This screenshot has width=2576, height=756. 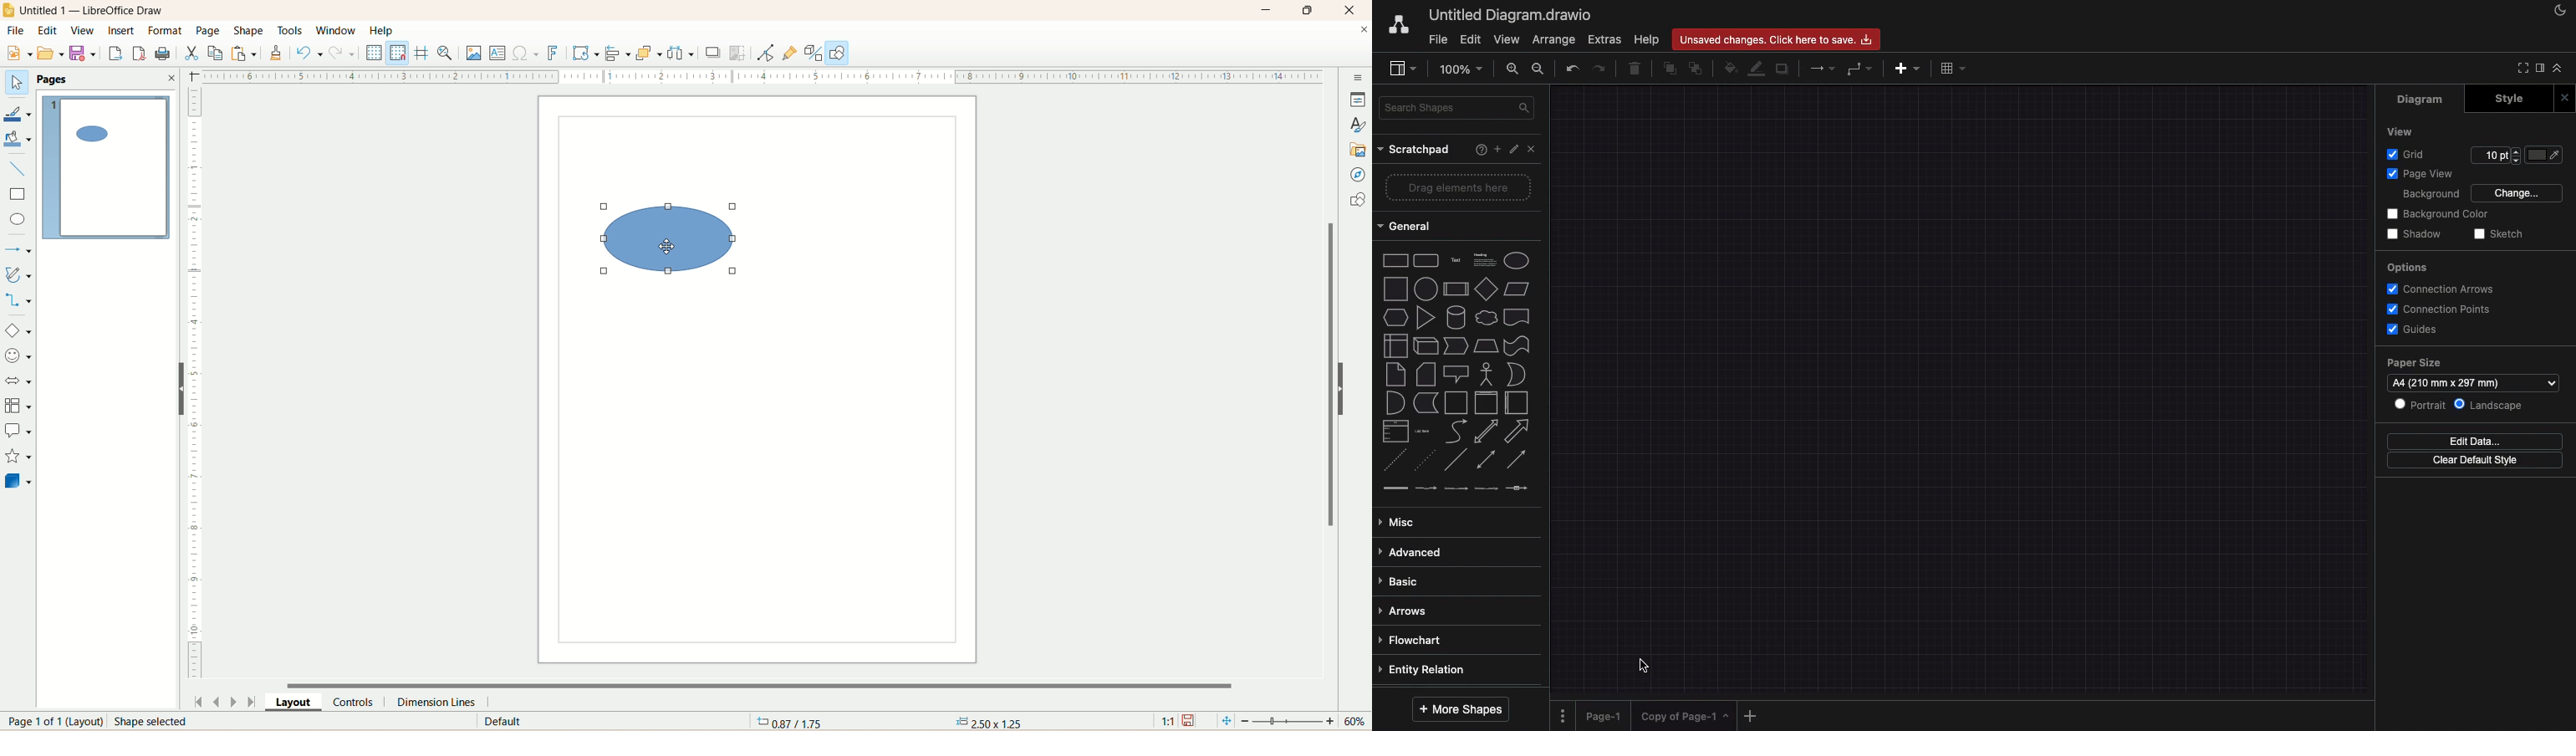 I want to click on connection arrows, so click(x=2442, y=289).